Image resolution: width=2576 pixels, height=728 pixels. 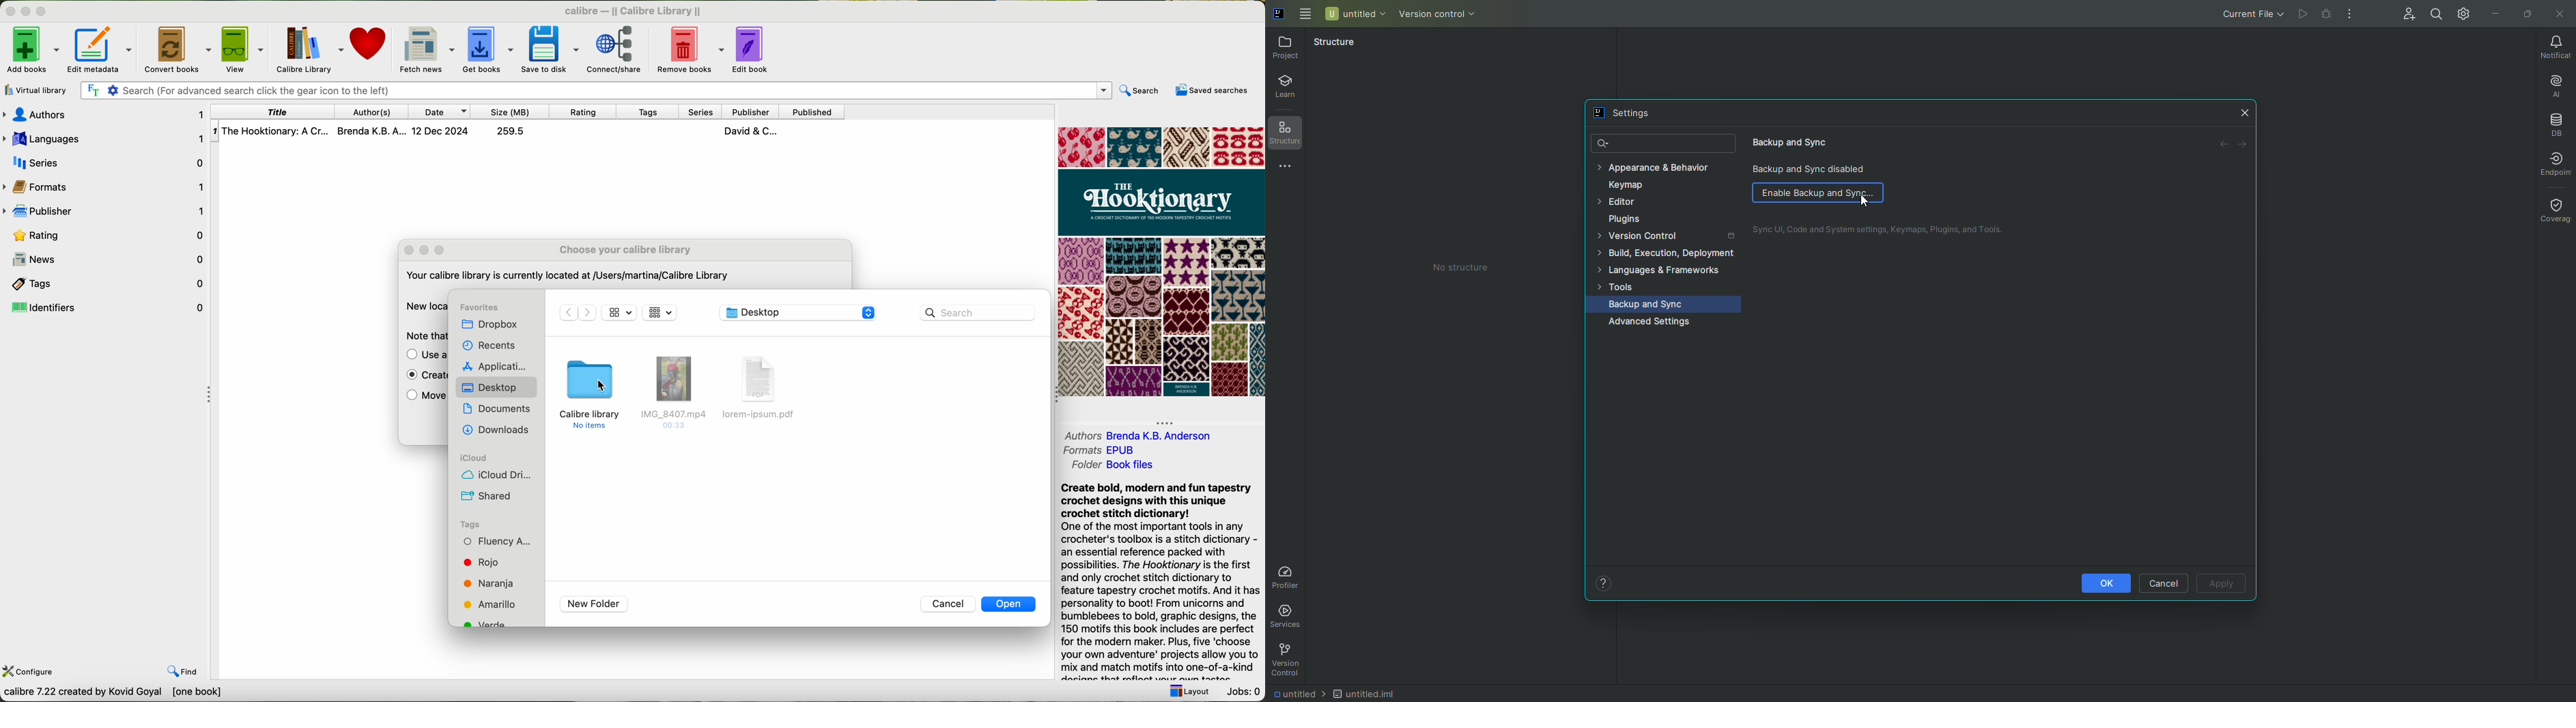 What do you see at coordinates (105, 236) in the screenshot?
I see `rating` at bounding box center [105, 236].